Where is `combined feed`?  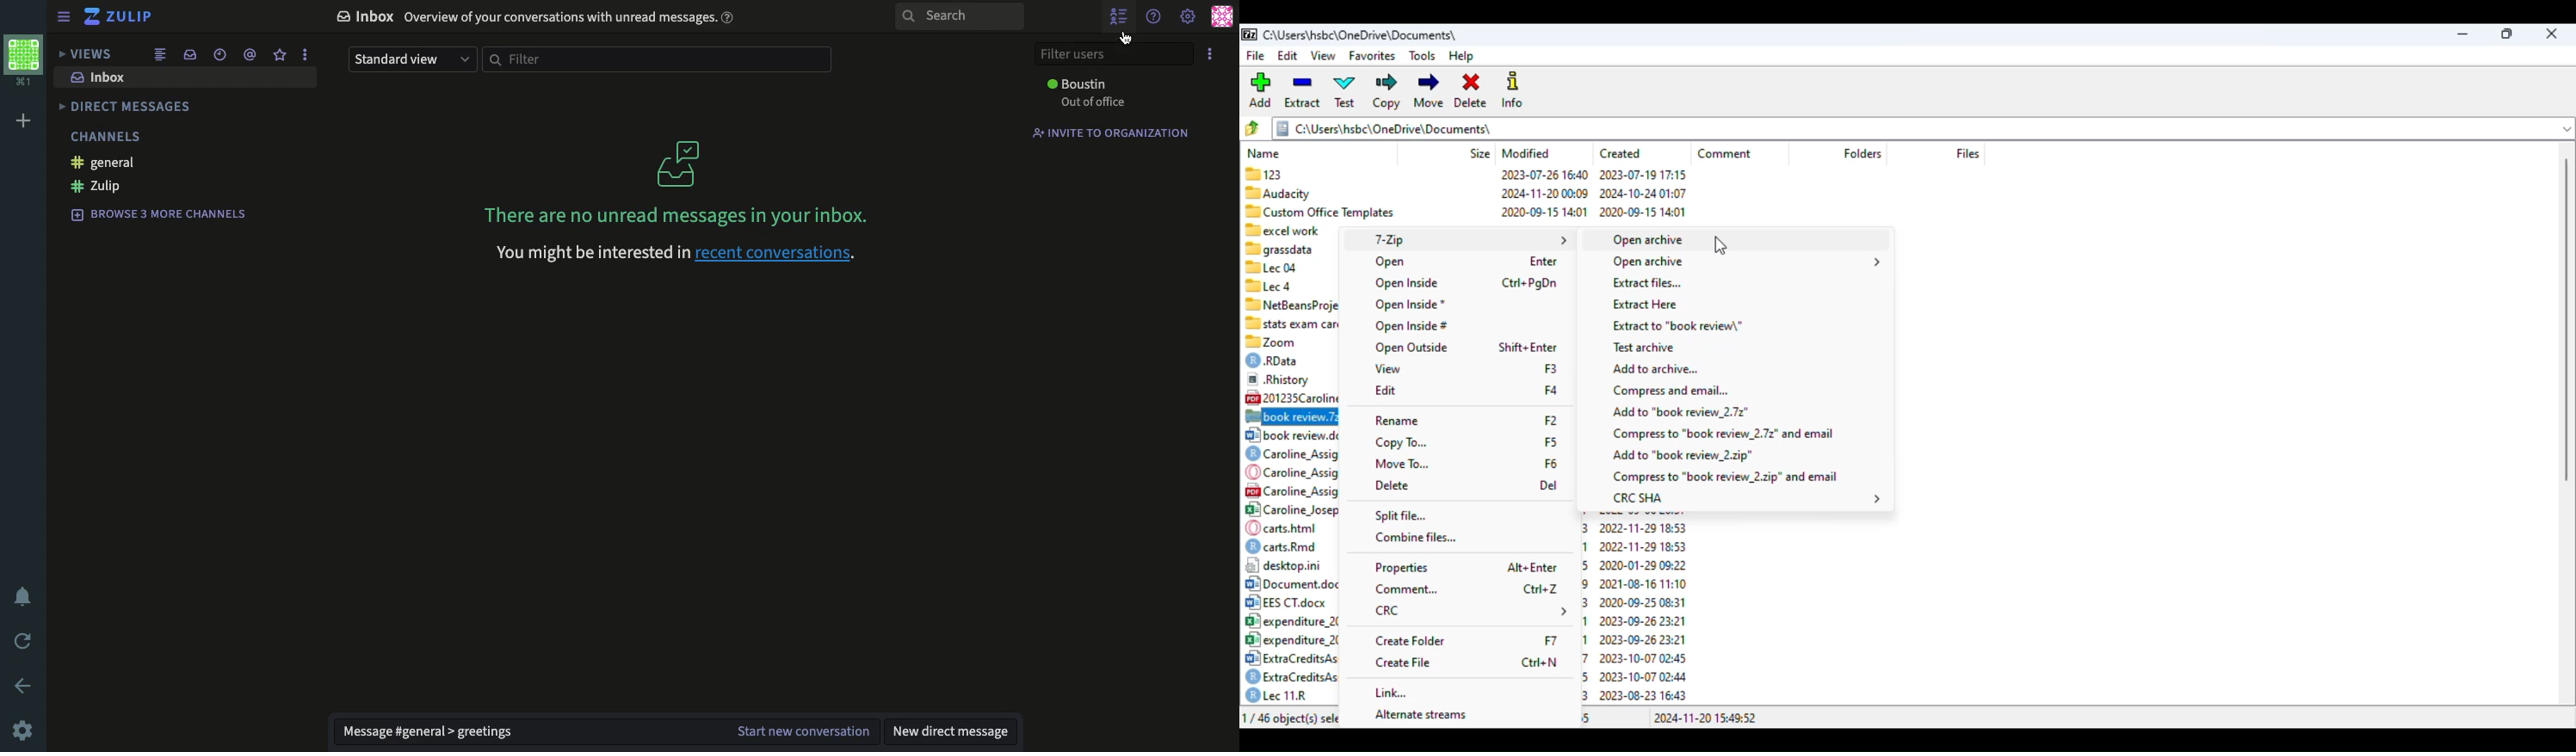 combined feed is located at coordinates (162, 54).